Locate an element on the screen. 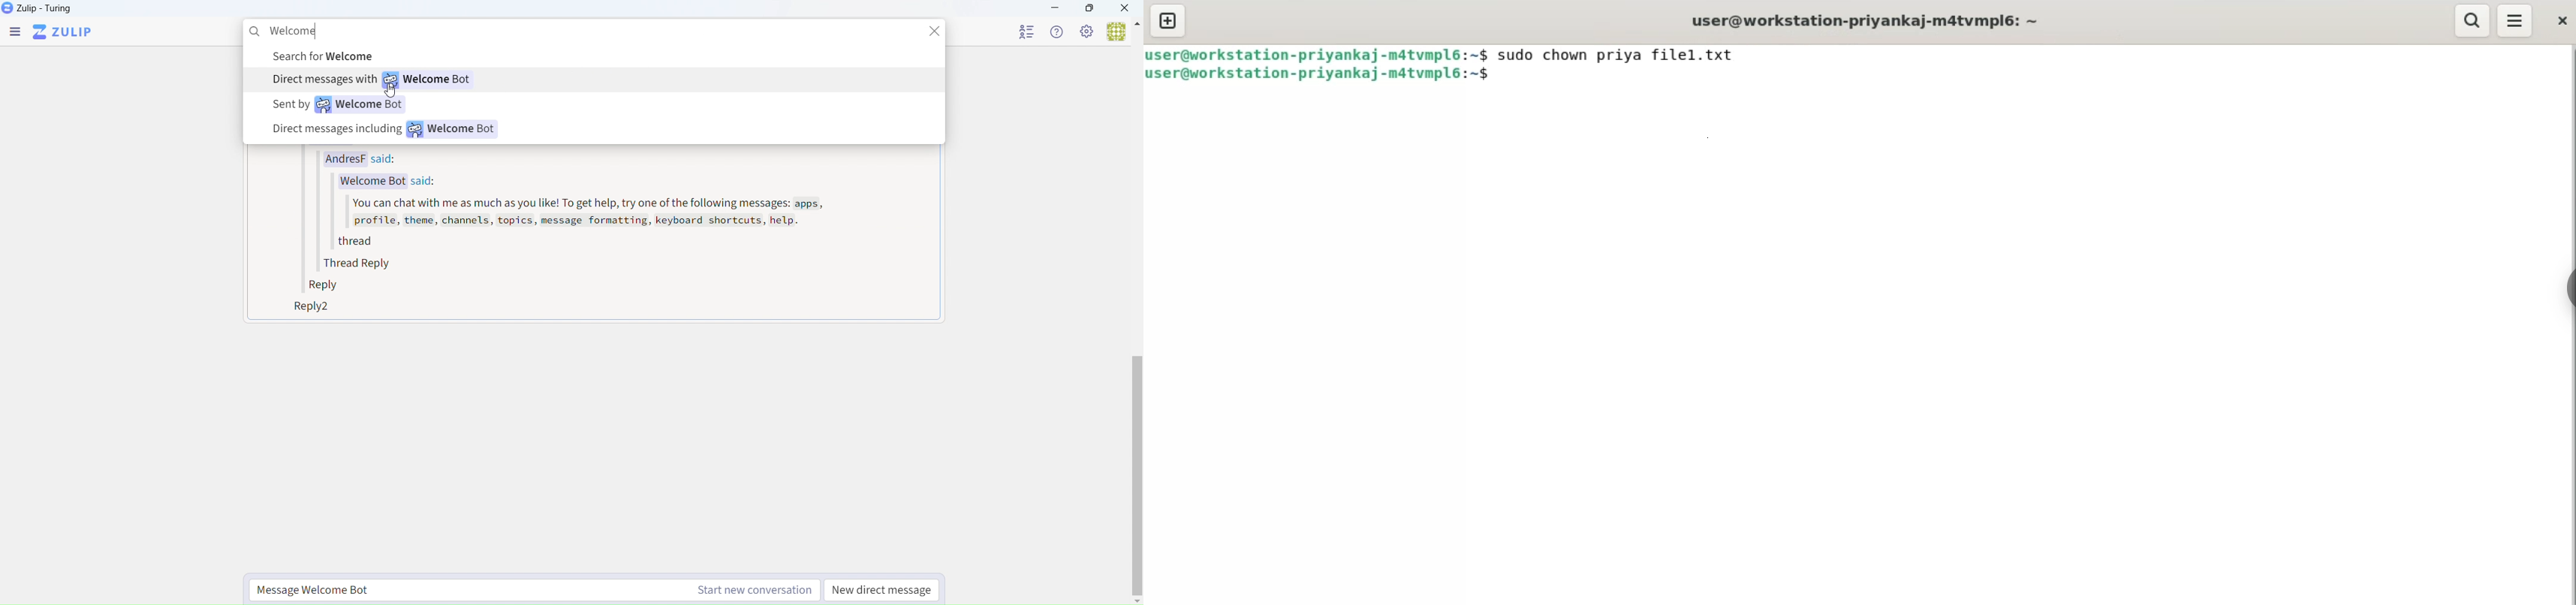  Settings is located at coordinates (1088, 32).